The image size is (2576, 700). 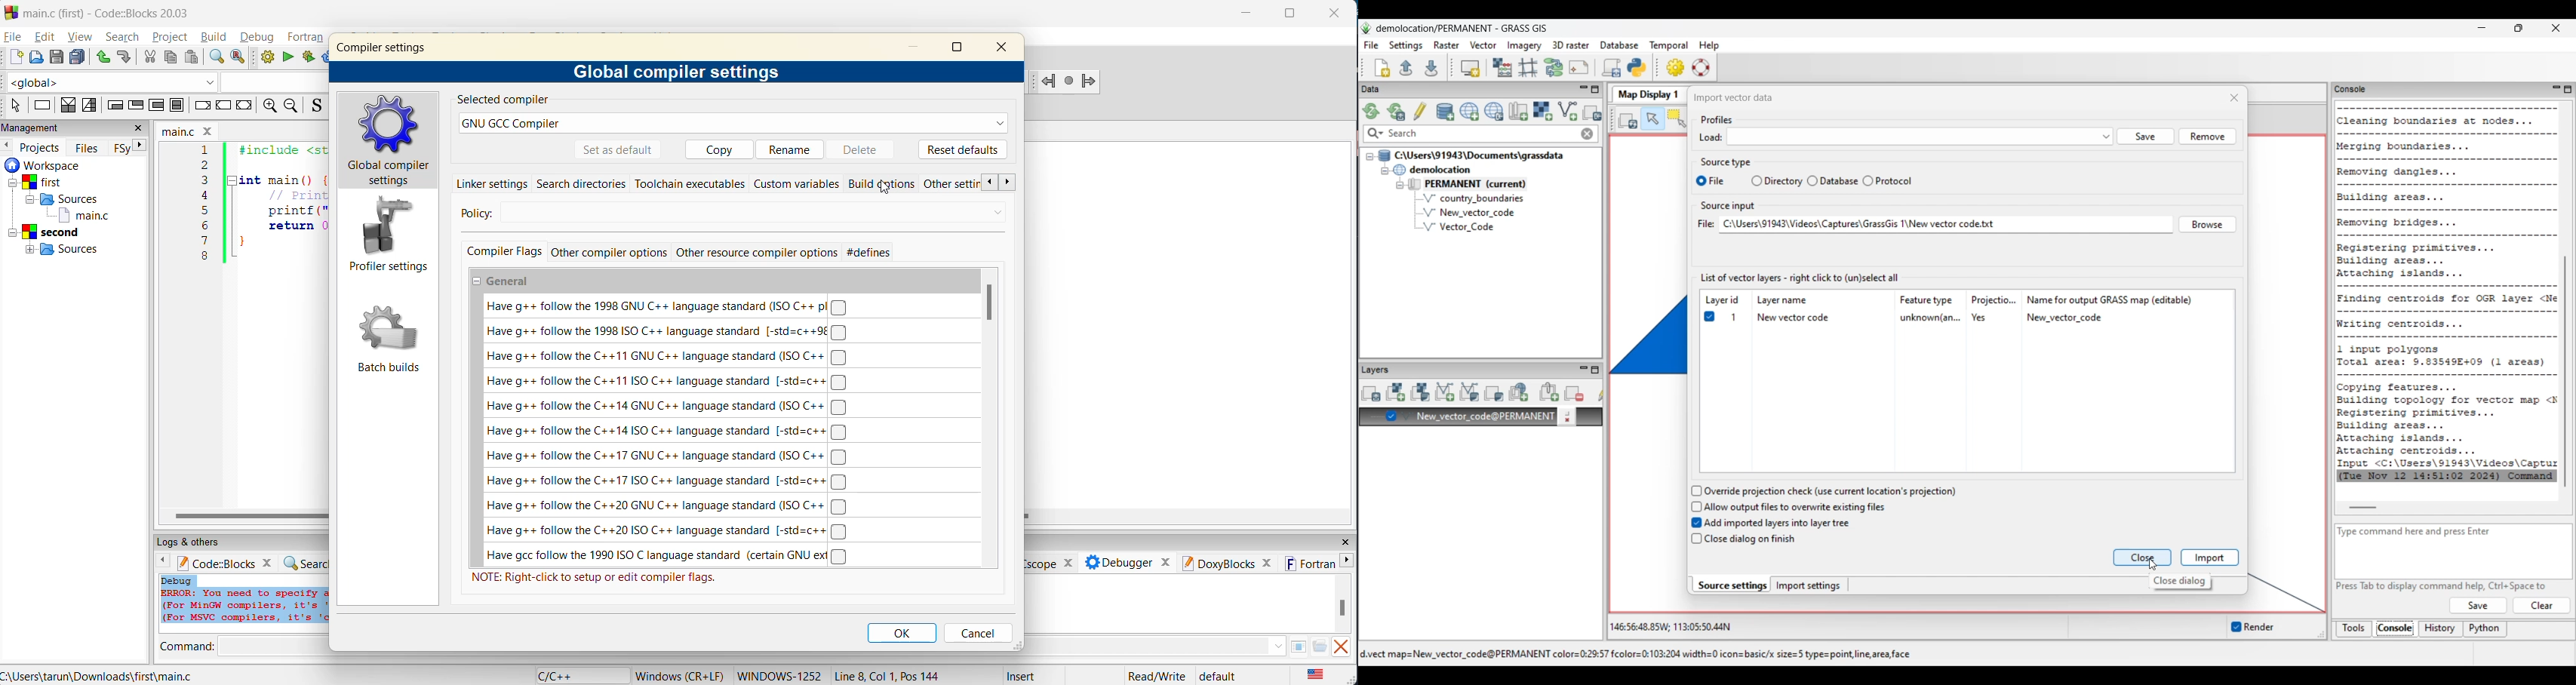 I want to click on maximize, so click(x=1290, y=13).